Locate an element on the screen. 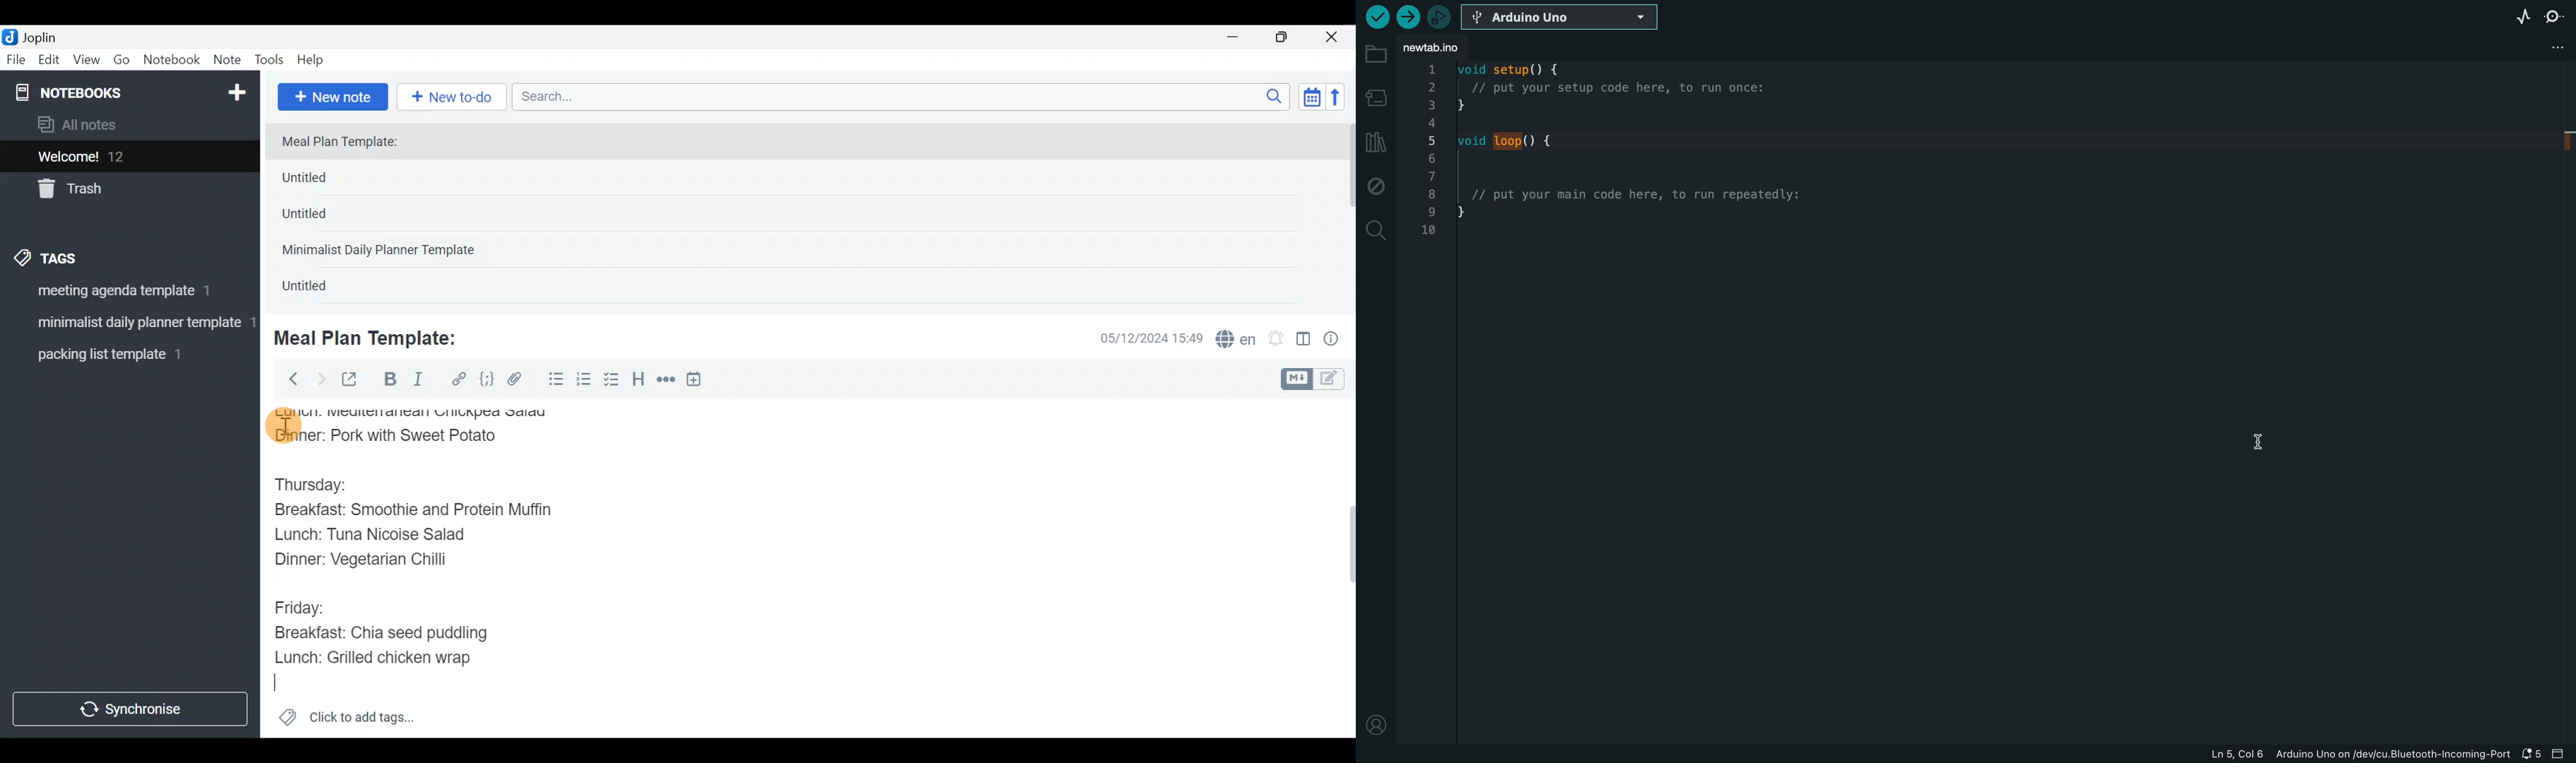  Meal Plan Template: is located at coordinates (348, 143).